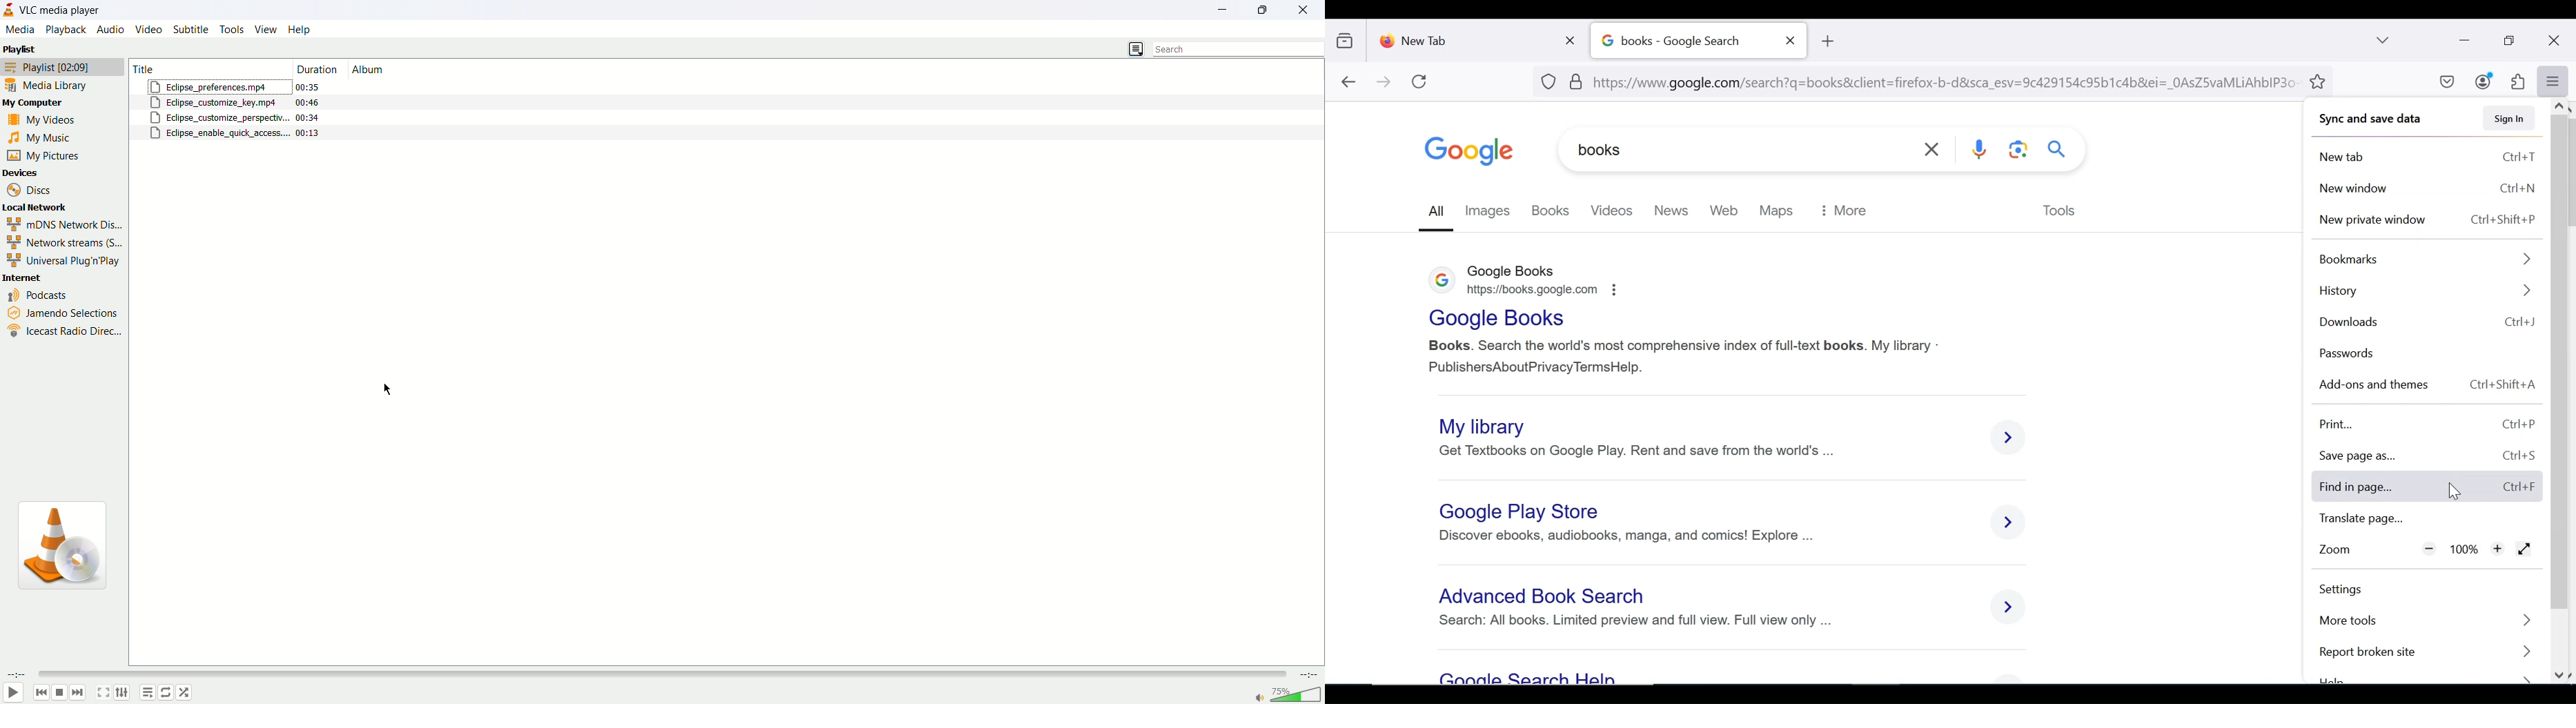 The width and height of the screenshot is (2576, 728). What do you see at coordinates (166, 692) in the screenshot?
I see `toggle loop` at bounding box center [166, 692].